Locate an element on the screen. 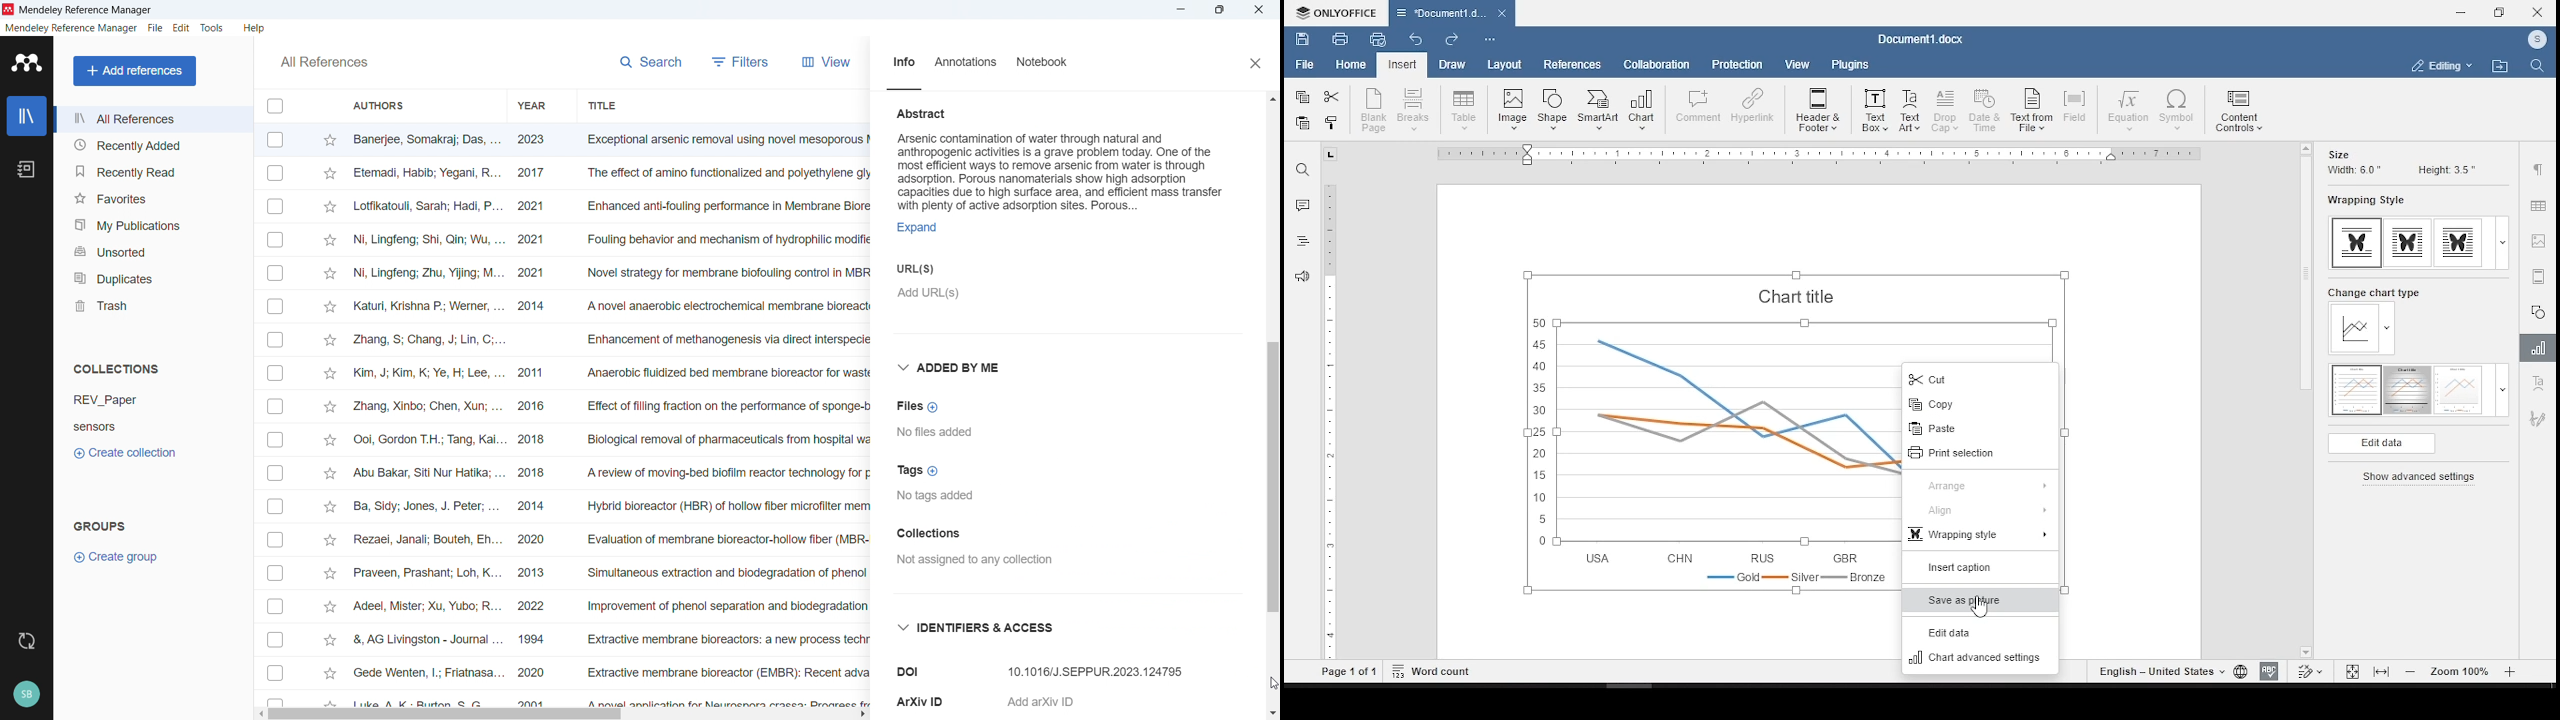 The image size is (2576, 728). text from file is located at coordinates (2031, 111).